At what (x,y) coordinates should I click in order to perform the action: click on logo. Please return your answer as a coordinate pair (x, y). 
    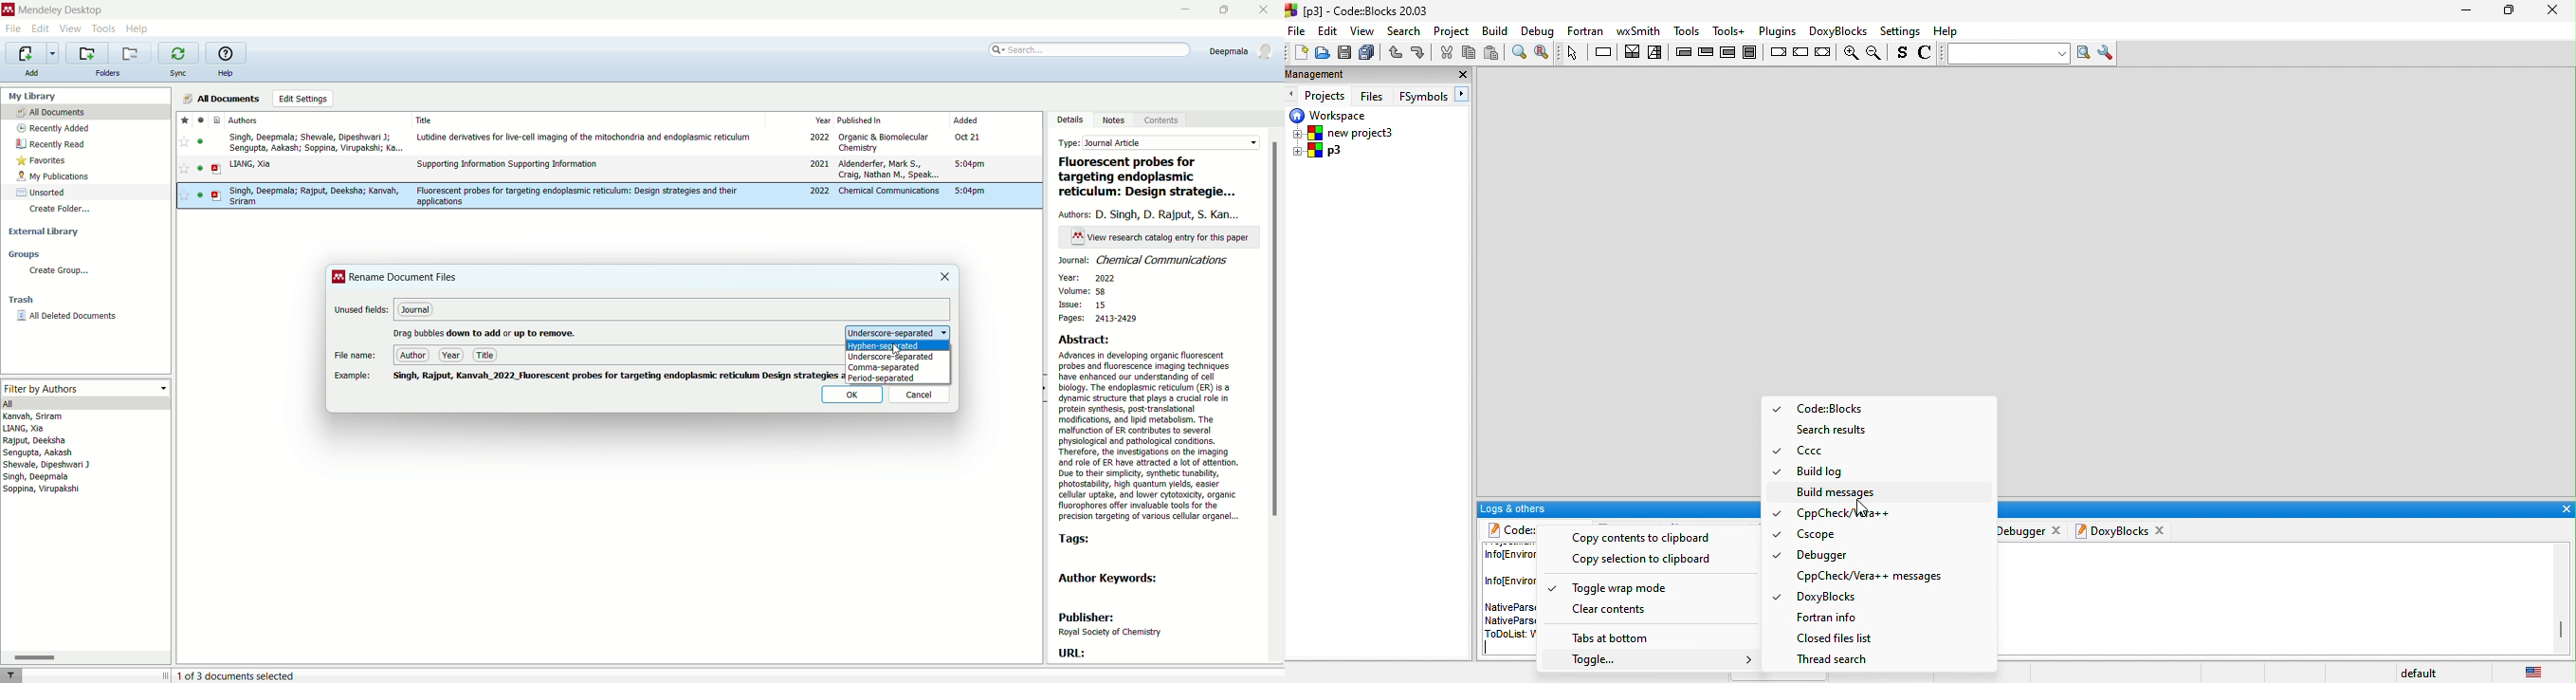
    Looking at the image, I should click on (8, 9).